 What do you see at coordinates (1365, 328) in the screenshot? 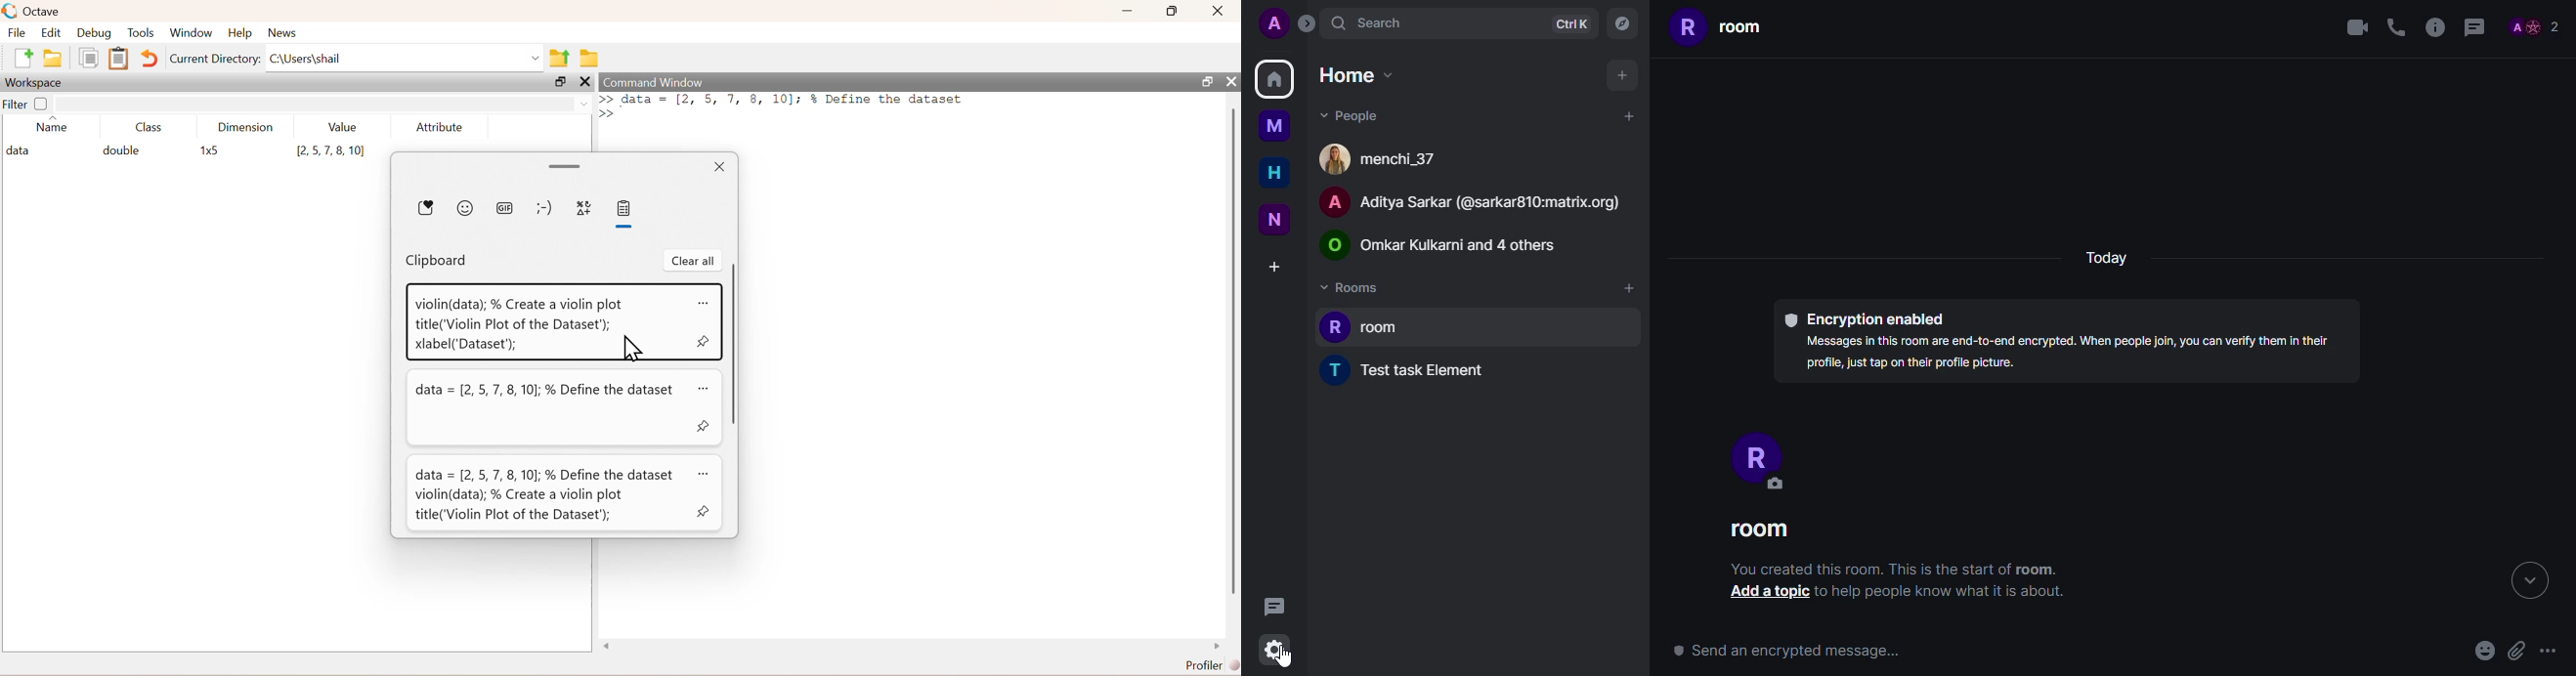
I see `room` at bounding box center [1365, 328].